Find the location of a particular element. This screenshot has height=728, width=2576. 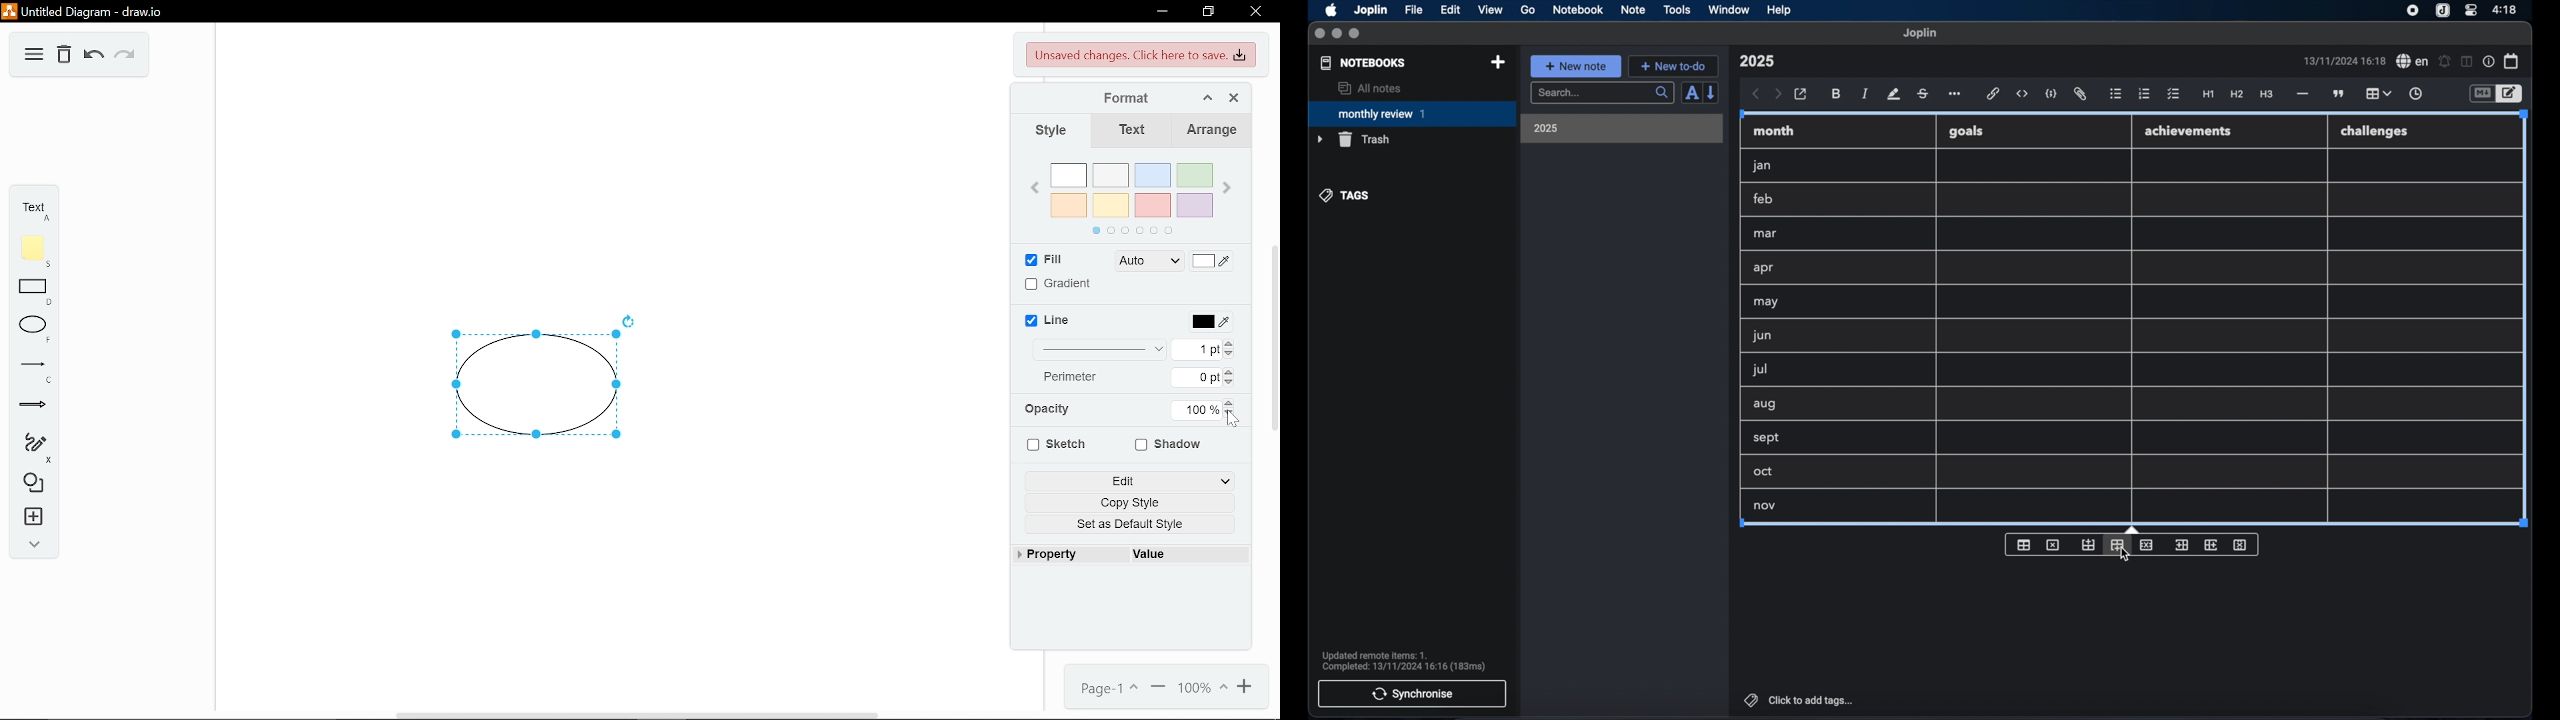

sync notification is located at coordinates (1404, 661).